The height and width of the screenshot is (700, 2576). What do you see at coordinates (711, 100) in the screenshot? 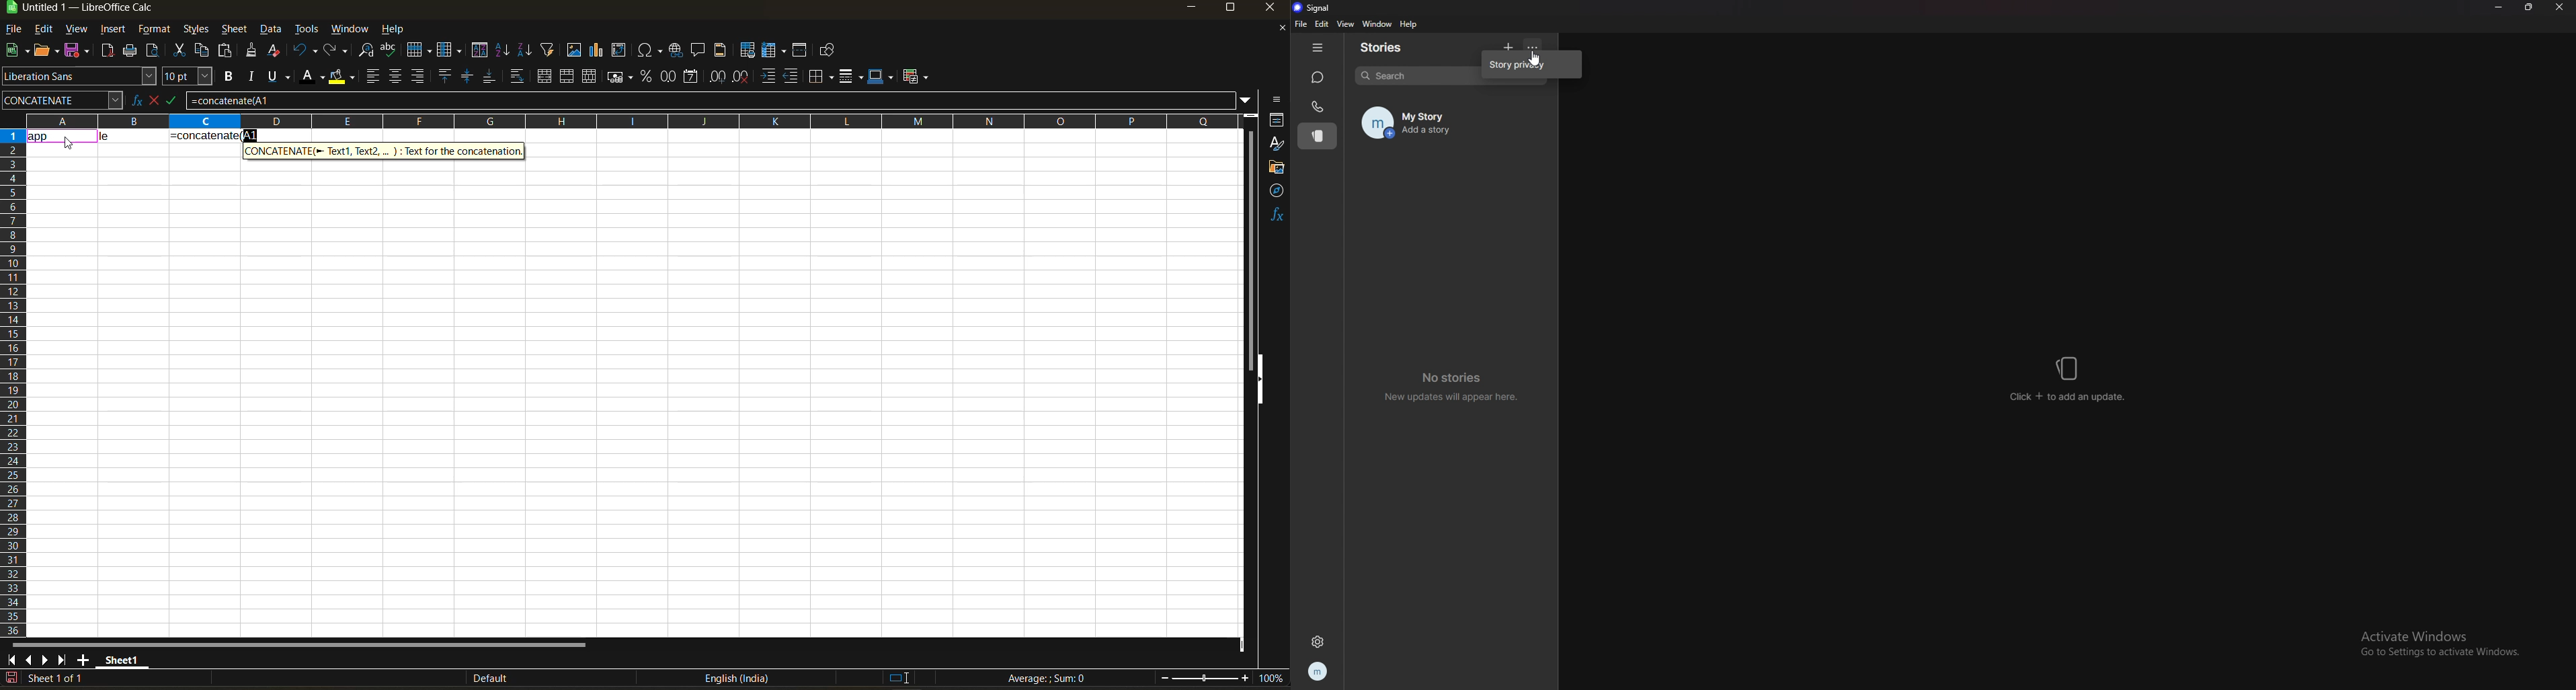
I see `=concatenate(A1` at bounding box center [711, 100].